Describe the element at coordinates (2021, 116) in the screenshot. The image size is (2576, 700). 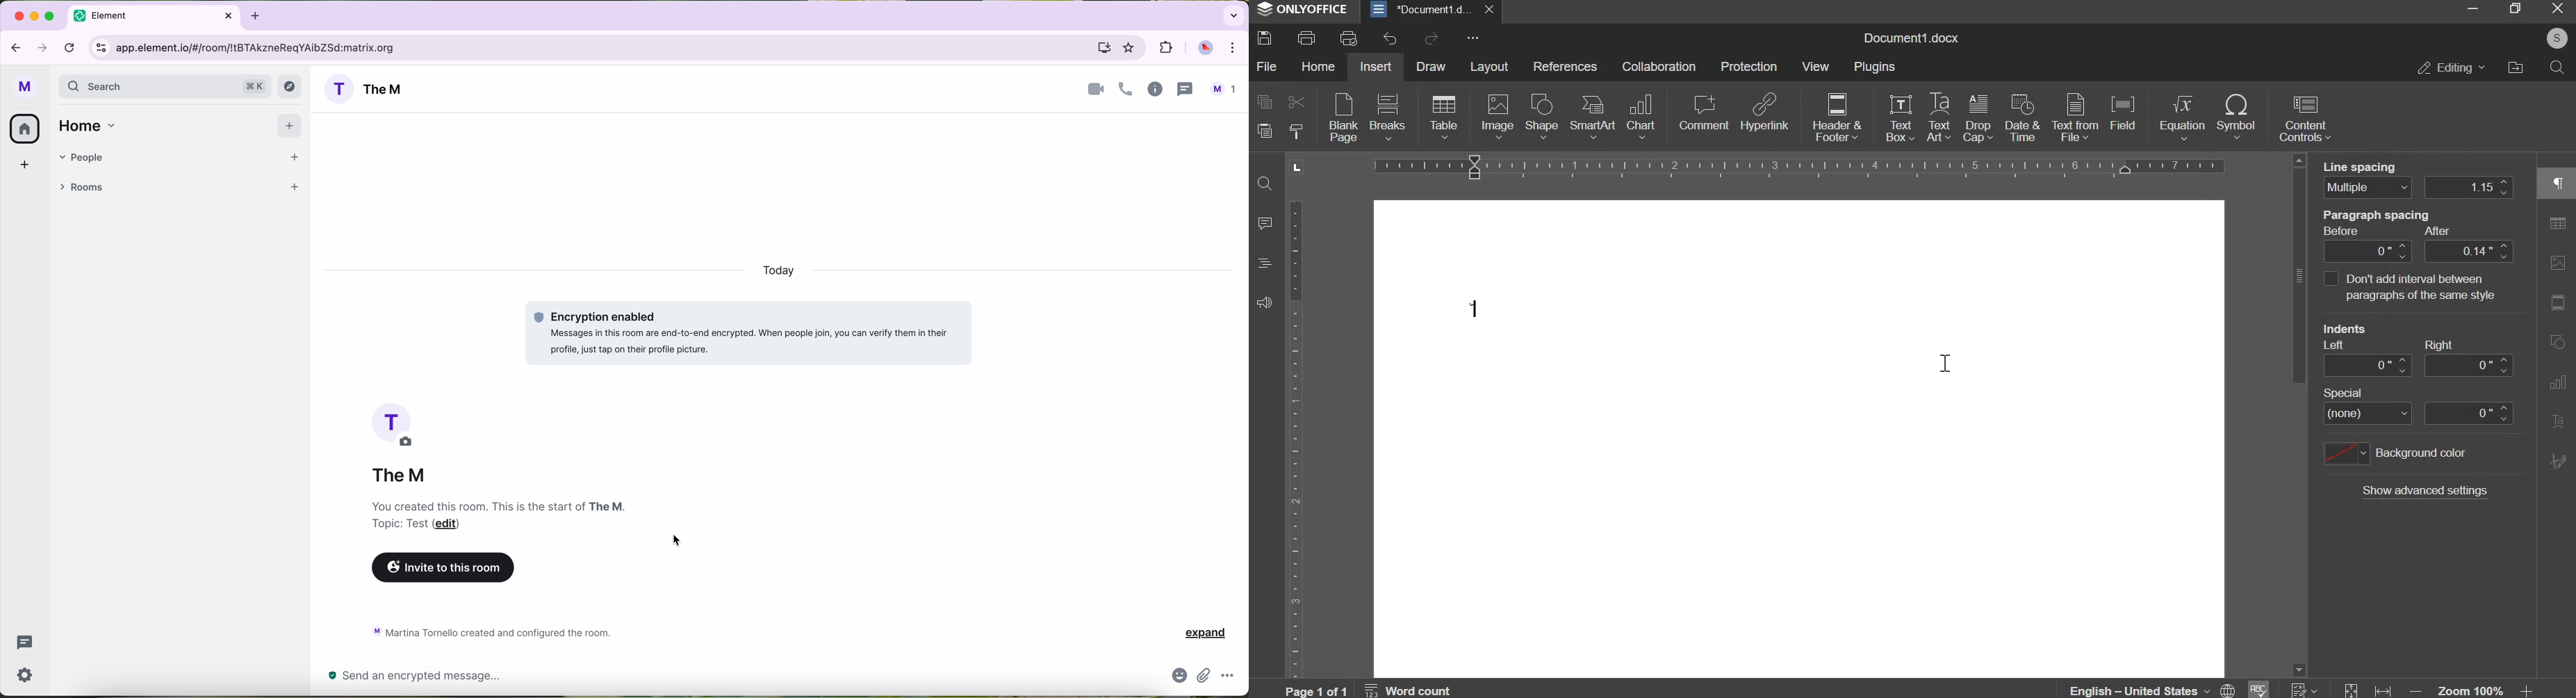
I see `date & time` at that location.